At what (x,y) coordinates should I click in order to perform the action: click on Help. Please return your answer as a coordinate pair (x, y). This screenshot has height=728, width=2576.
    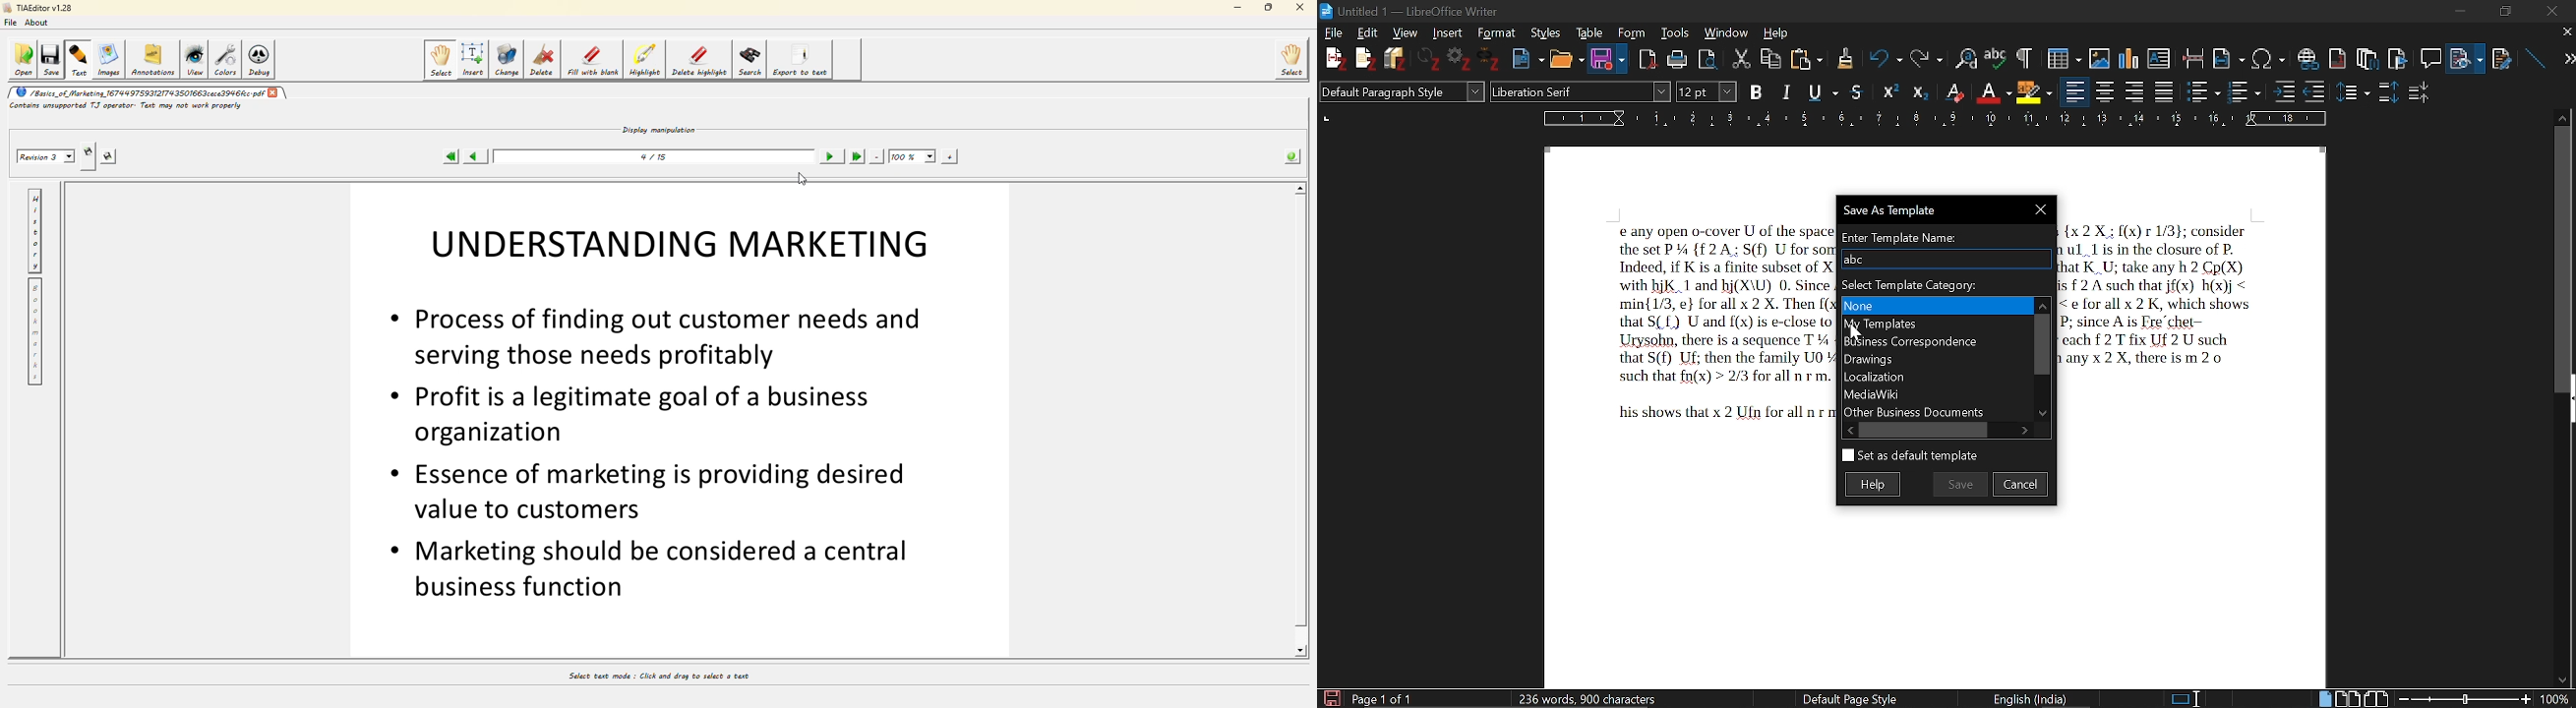
    Looking at the image, I should click on (1776, 31).